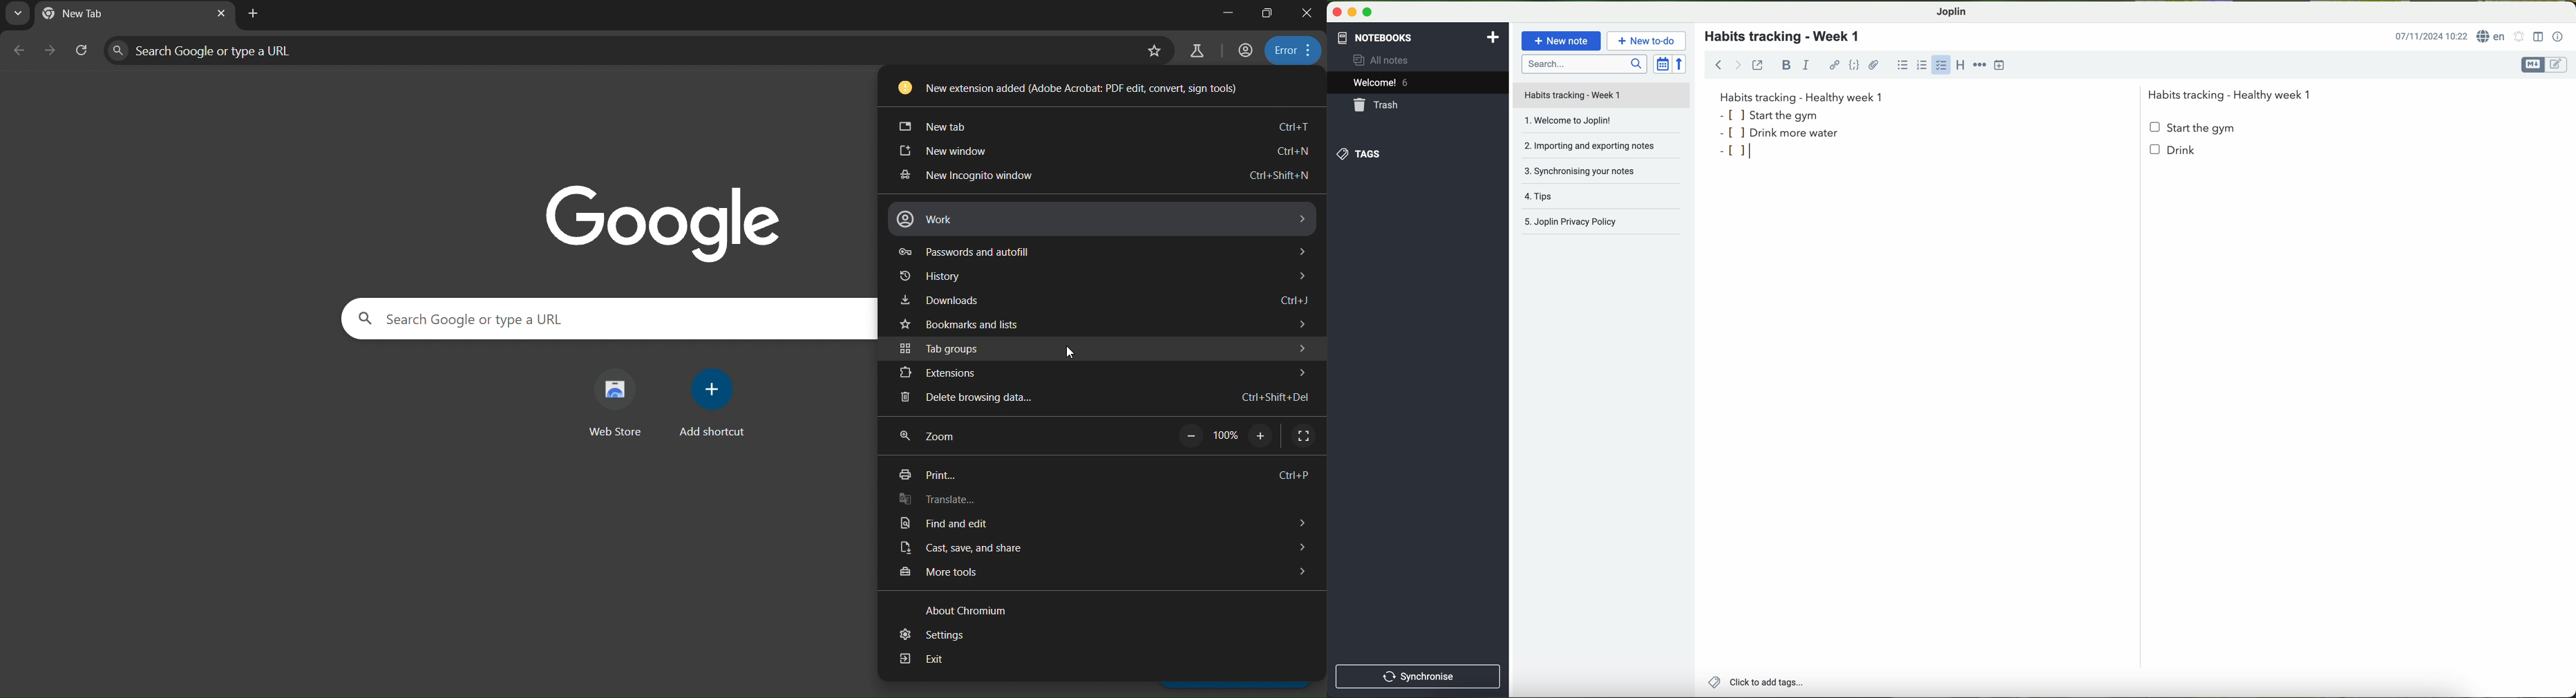 The height and width of the screenshot is (700, 2576). I want to click on toggle editor layout, so click(2539, 37).